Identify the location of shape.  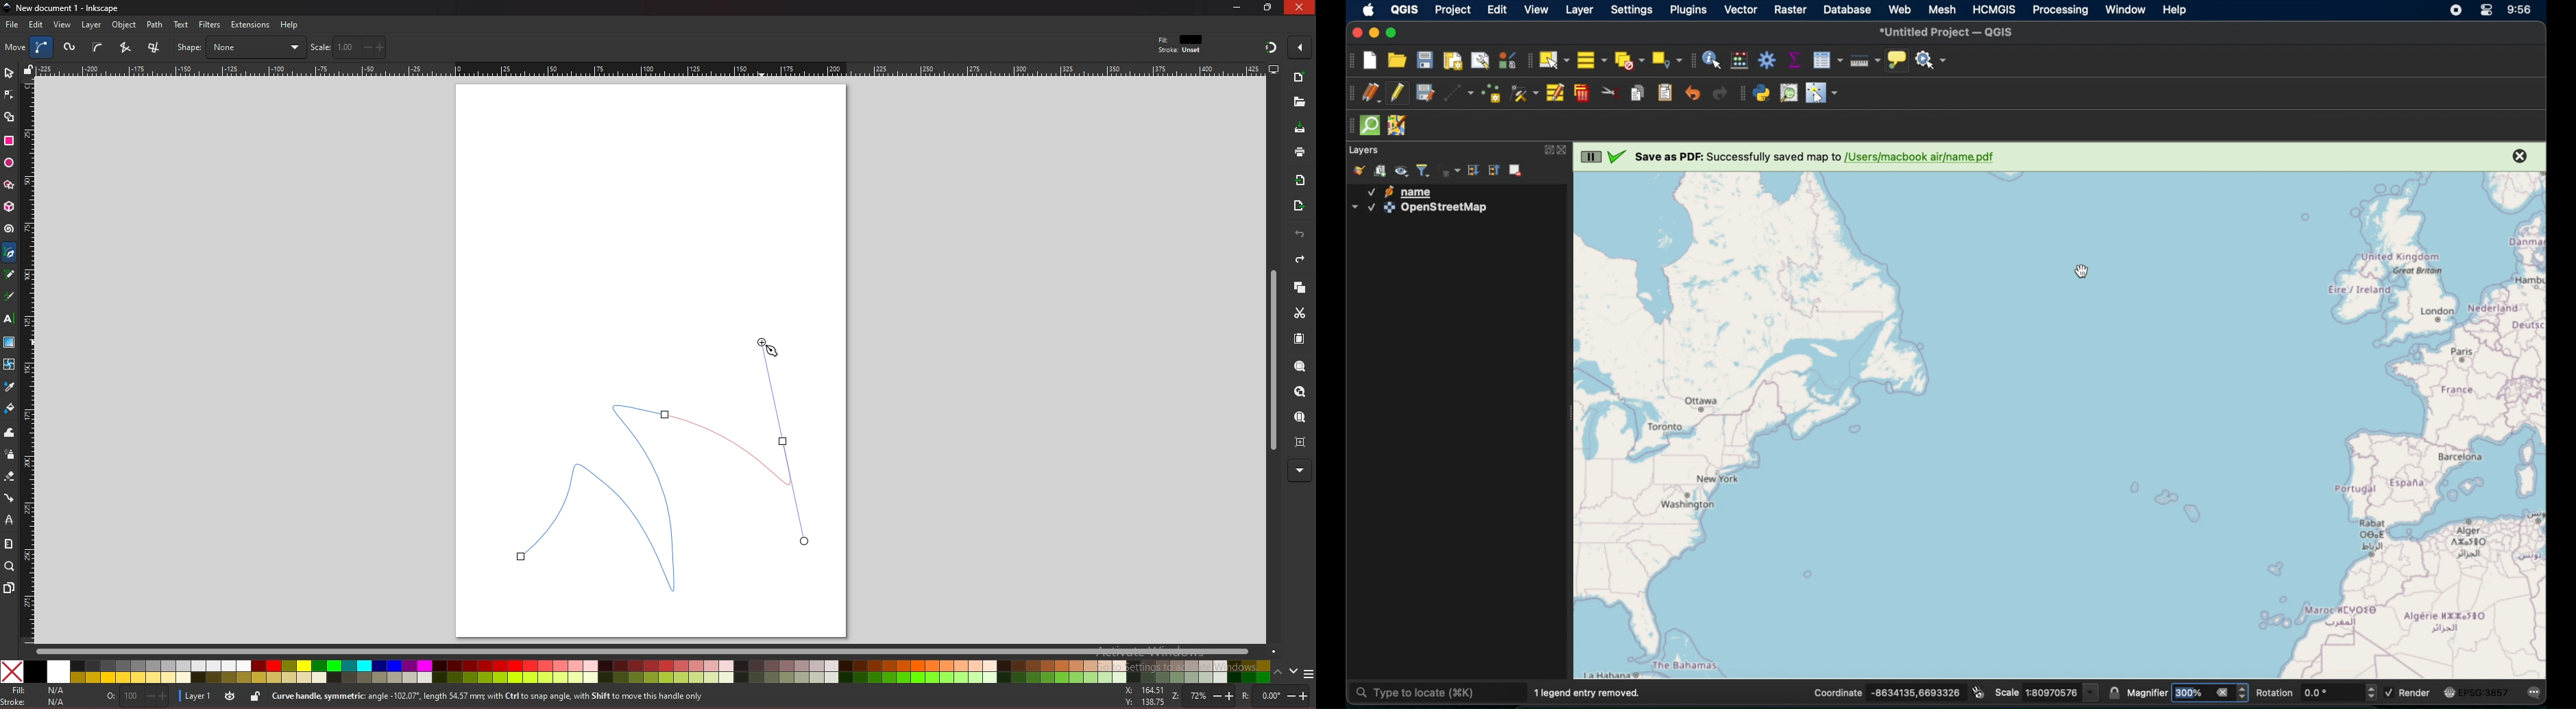
(241, 47).